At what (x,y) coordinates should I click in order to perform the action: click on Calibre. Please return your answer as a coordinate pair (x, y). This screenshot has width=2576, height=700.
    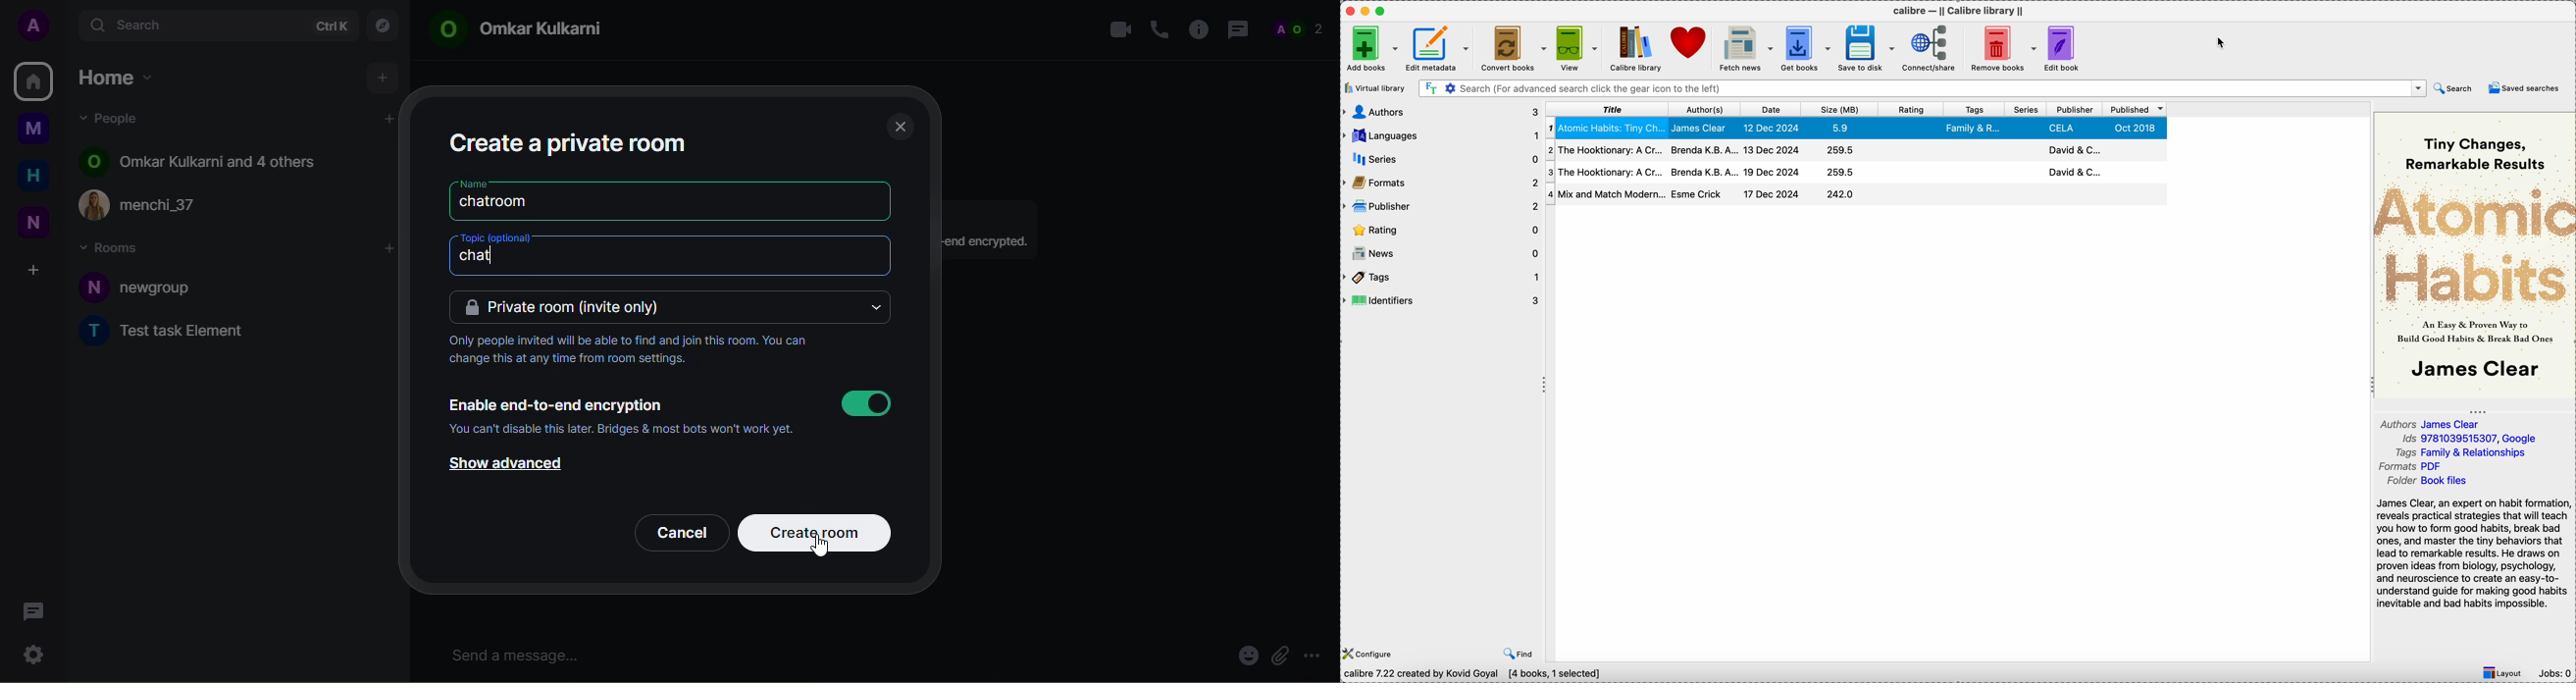
    Looking at the image, I should click on (1961, 10).